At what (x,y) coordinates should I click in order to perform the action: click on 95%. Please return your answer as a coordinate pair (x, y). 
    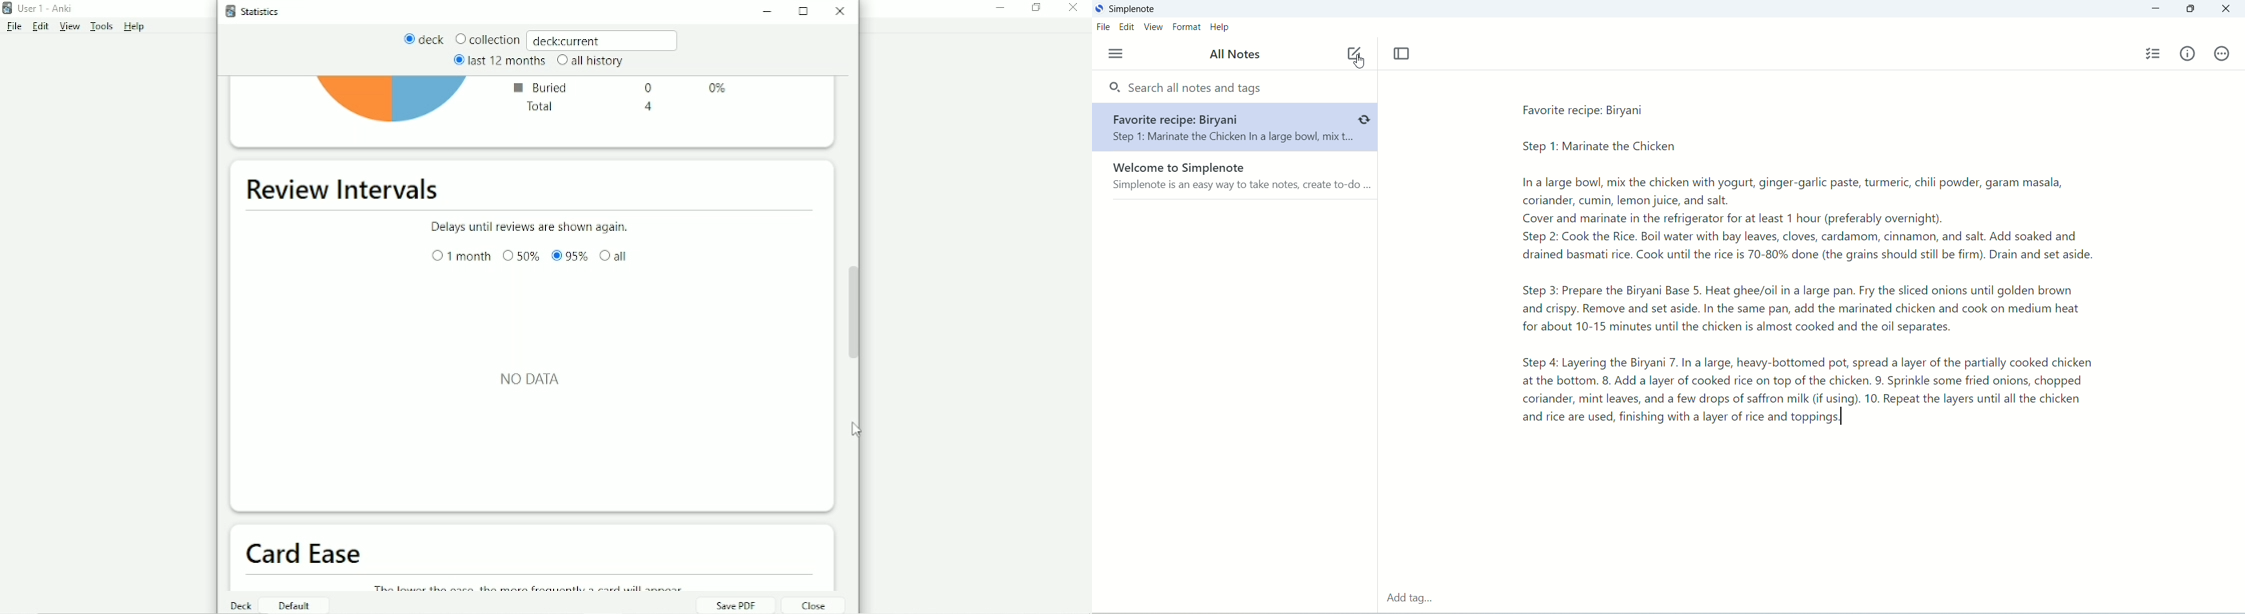
    Looking at the image, I should click on (570, 257).